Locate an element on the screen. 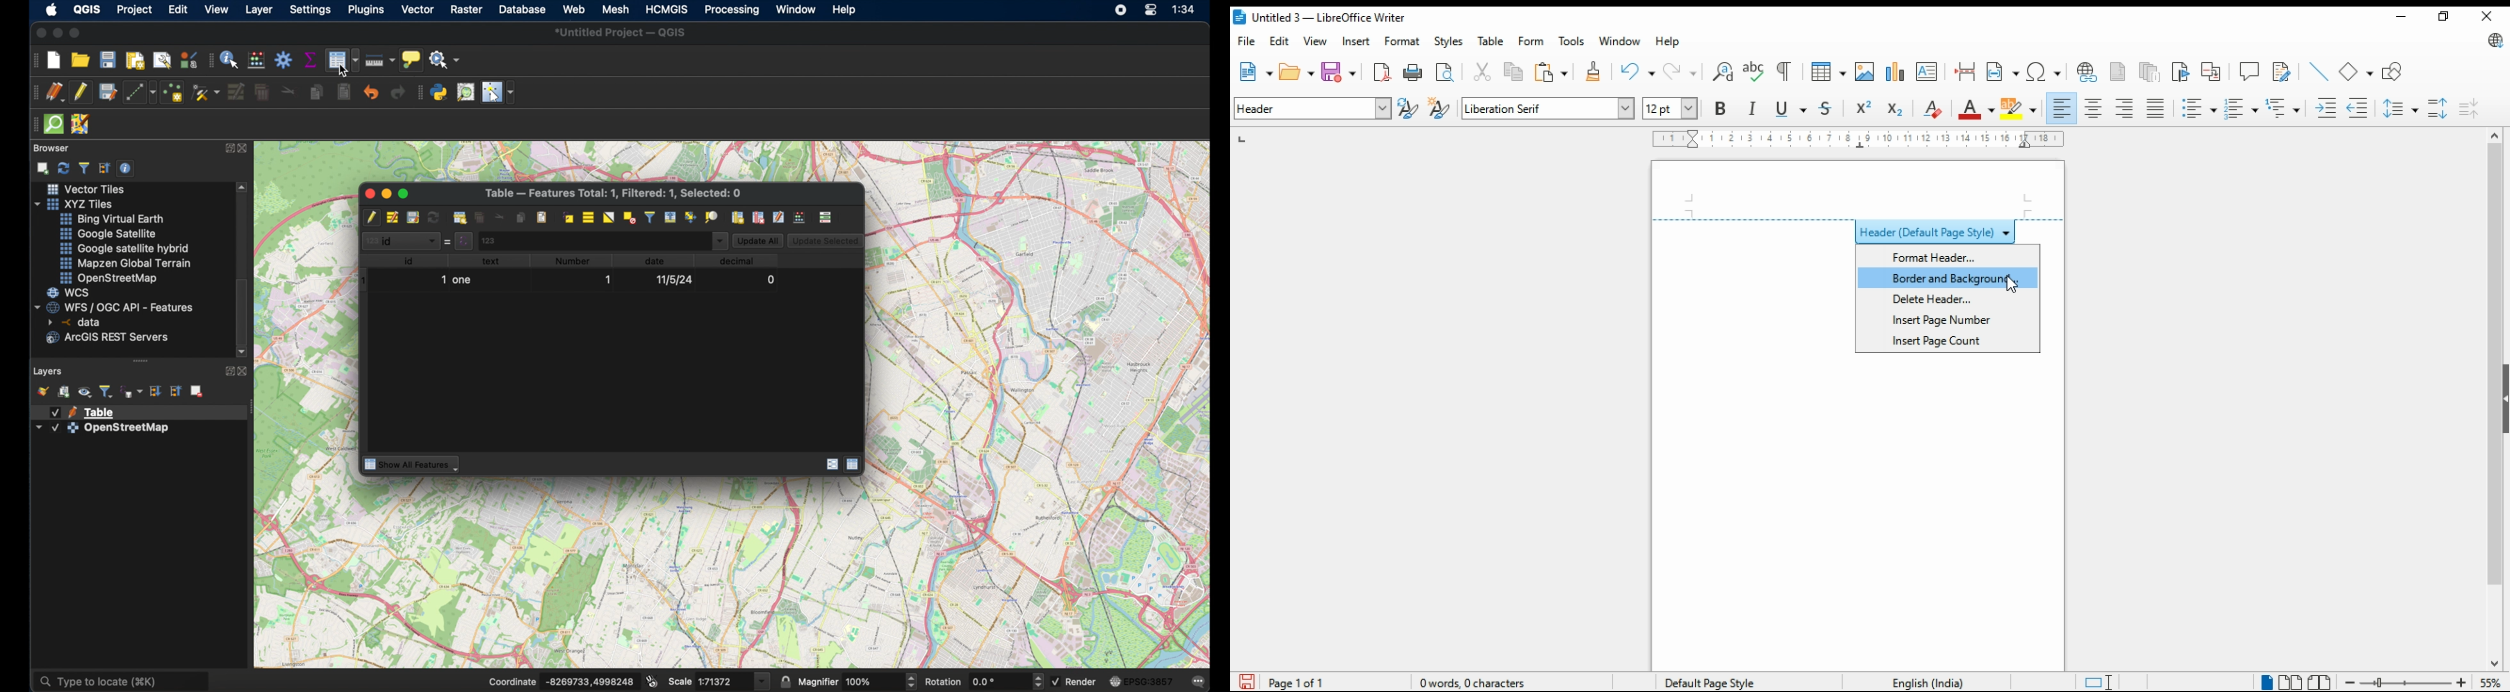 This screenshot has width=2520, height=700. close window is located at coordinates (2486, 17).